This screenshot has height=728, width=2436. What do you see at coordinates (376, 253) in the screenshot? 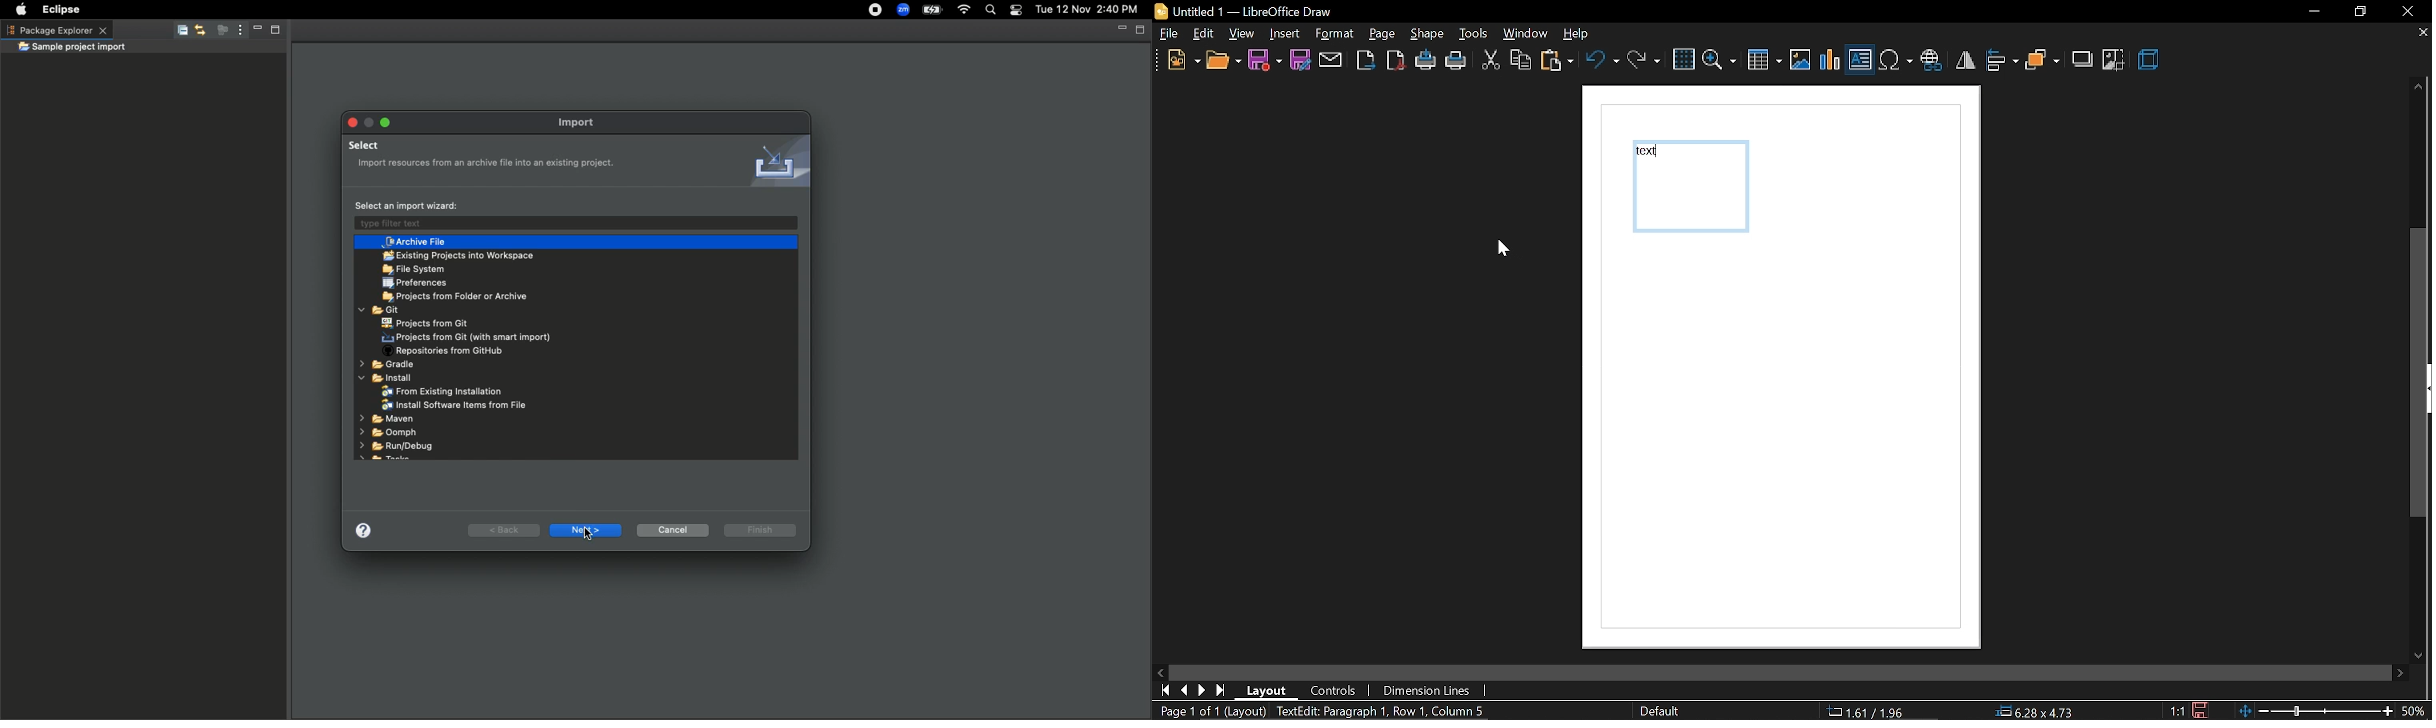
I see `cursor` at bounding box center [376, 253].